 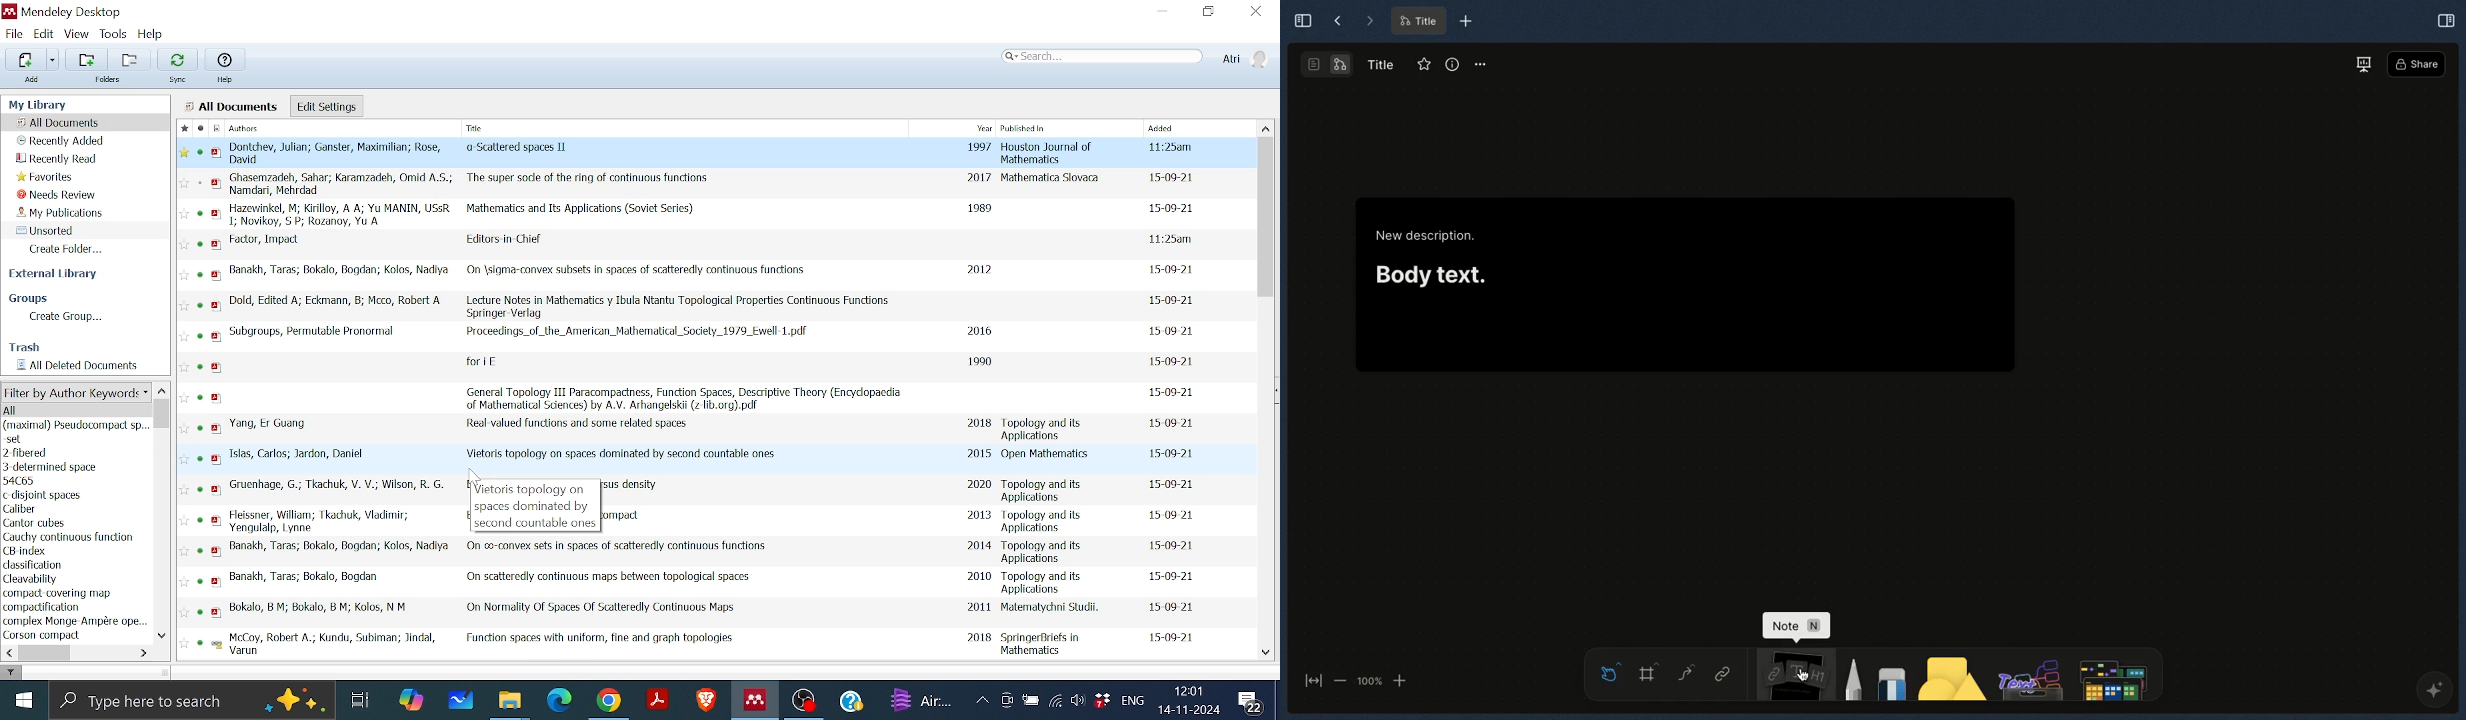 What do you see at coordinates (204, 580) in the screenshot?
I see `read status` at bounding box center [204, 580].